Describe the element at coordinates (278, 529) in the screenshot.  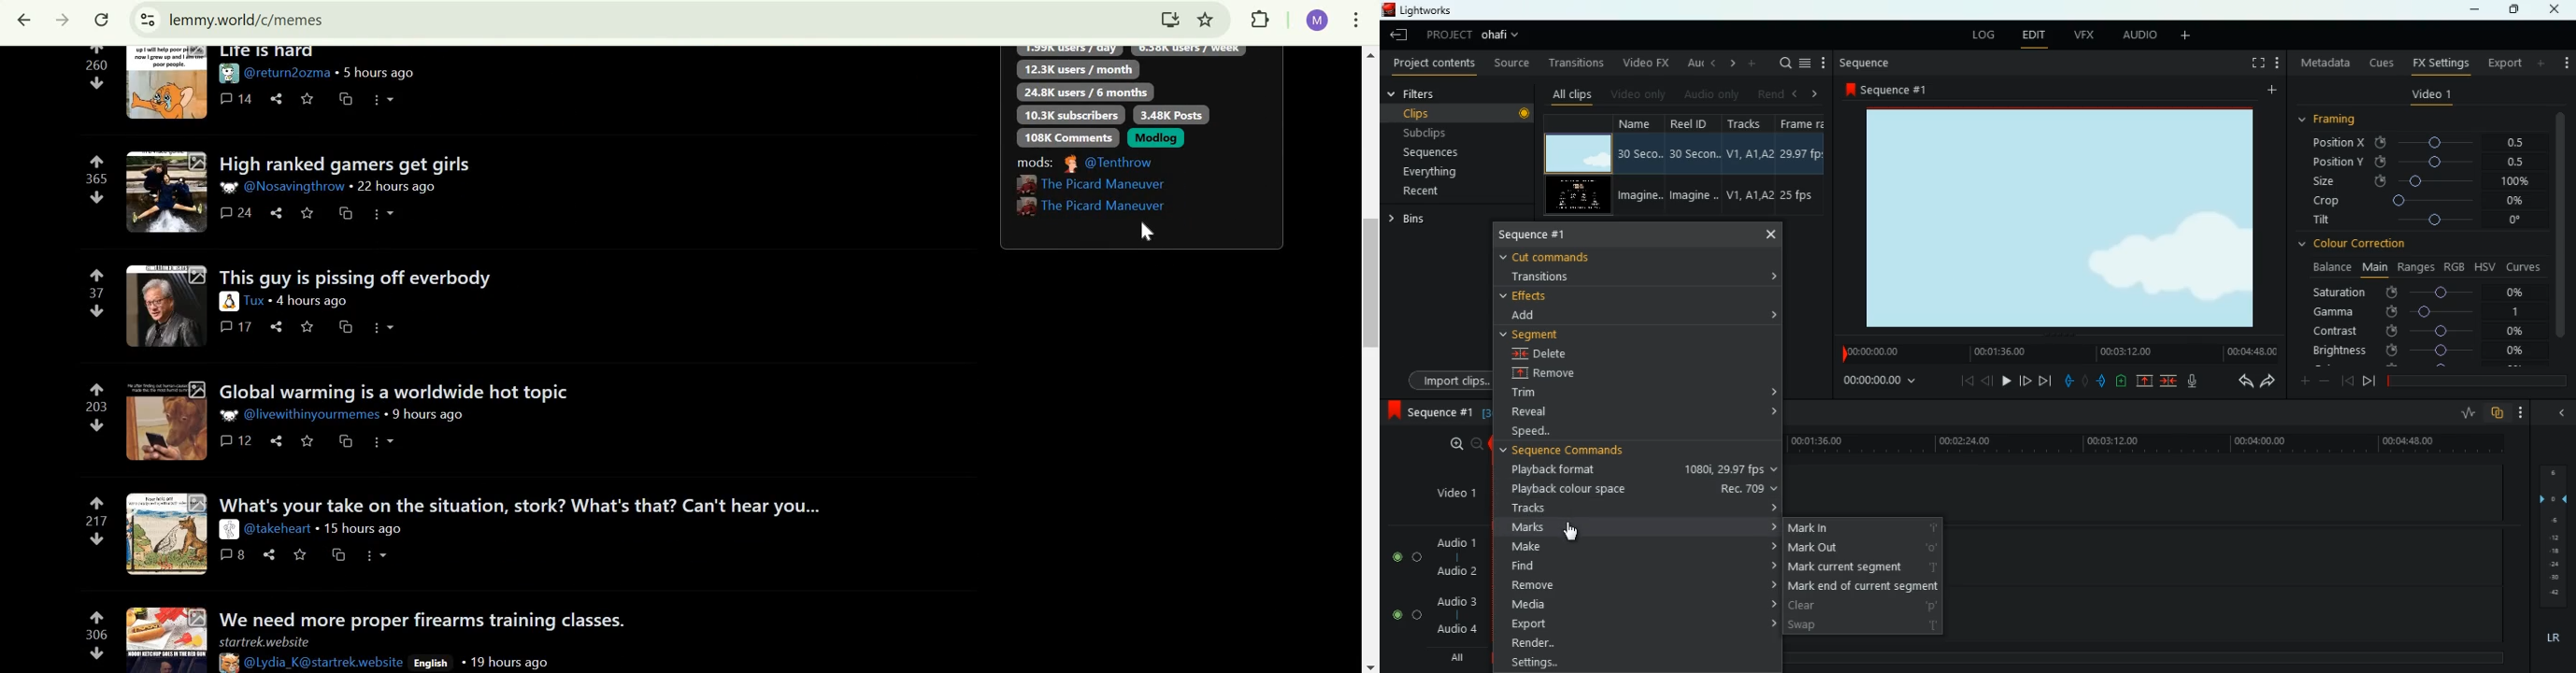
I see `user id` at that location.